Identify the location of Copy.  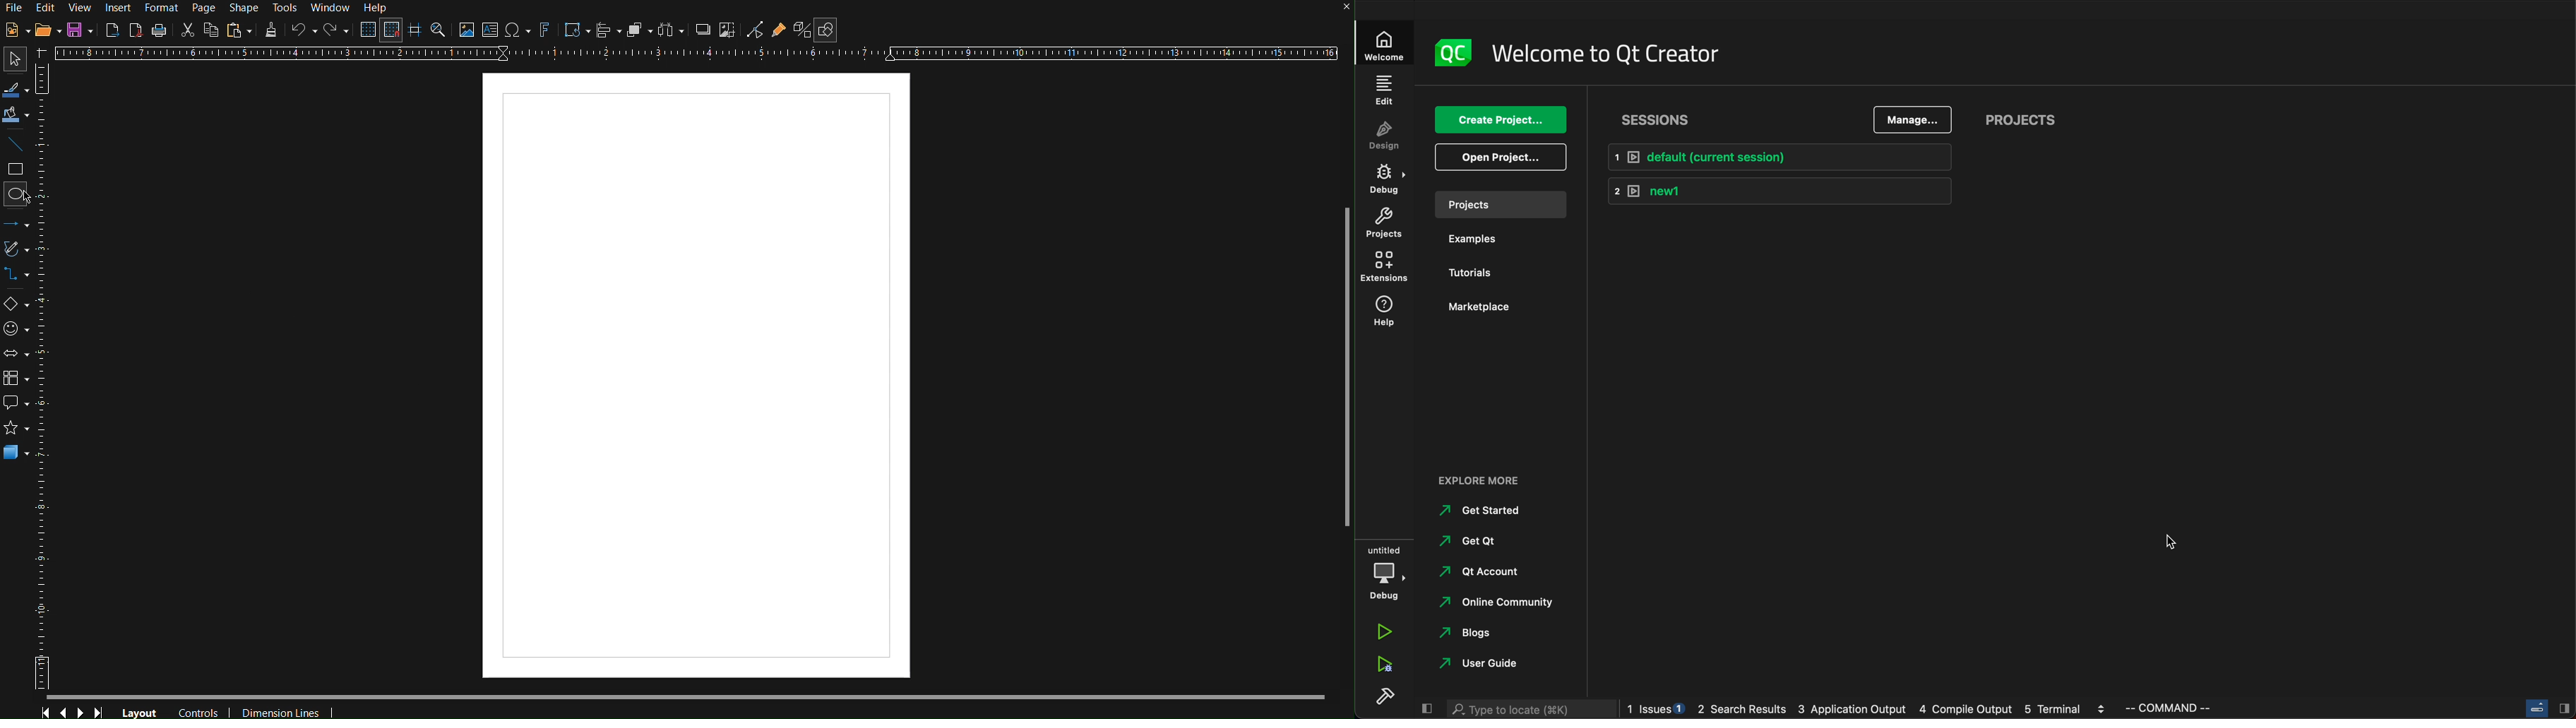
(211, 30).